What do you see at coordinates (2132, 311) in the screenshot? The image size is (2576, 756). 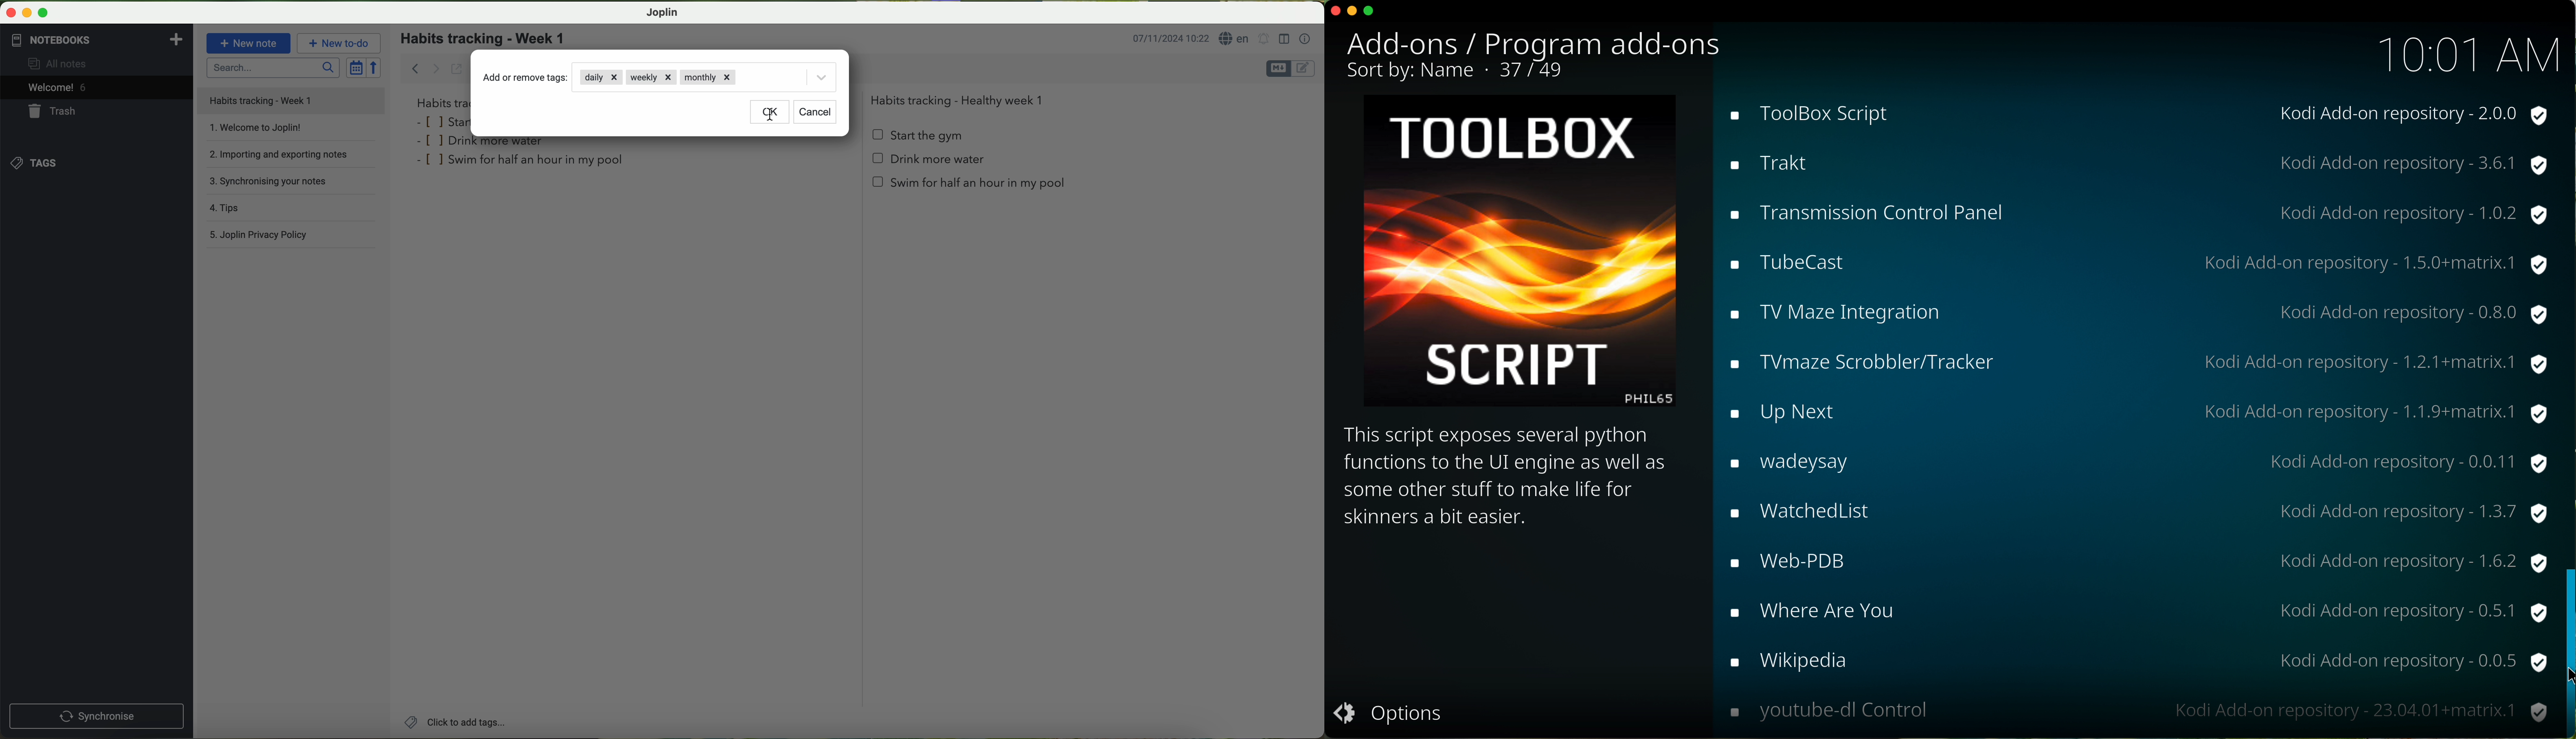 I see `tv maze integration` at bounding box center [2132, 311].